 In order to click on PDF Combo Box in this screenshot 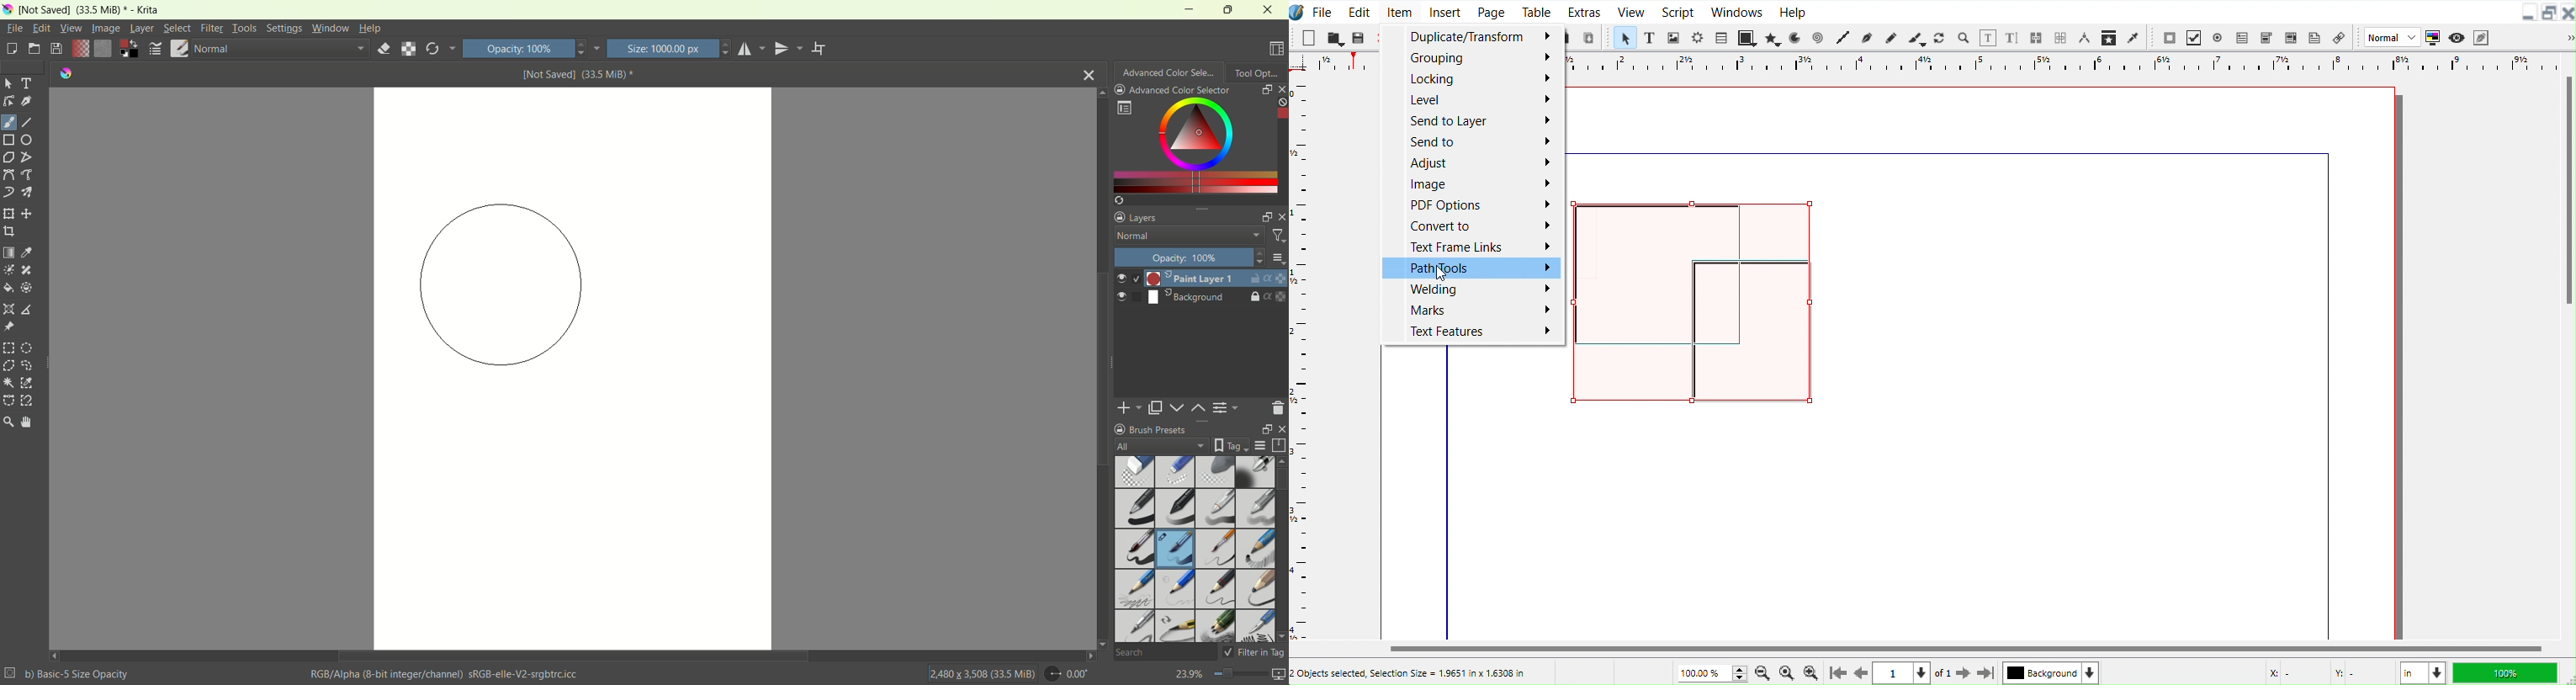, I will do `click(2266, 37)`.